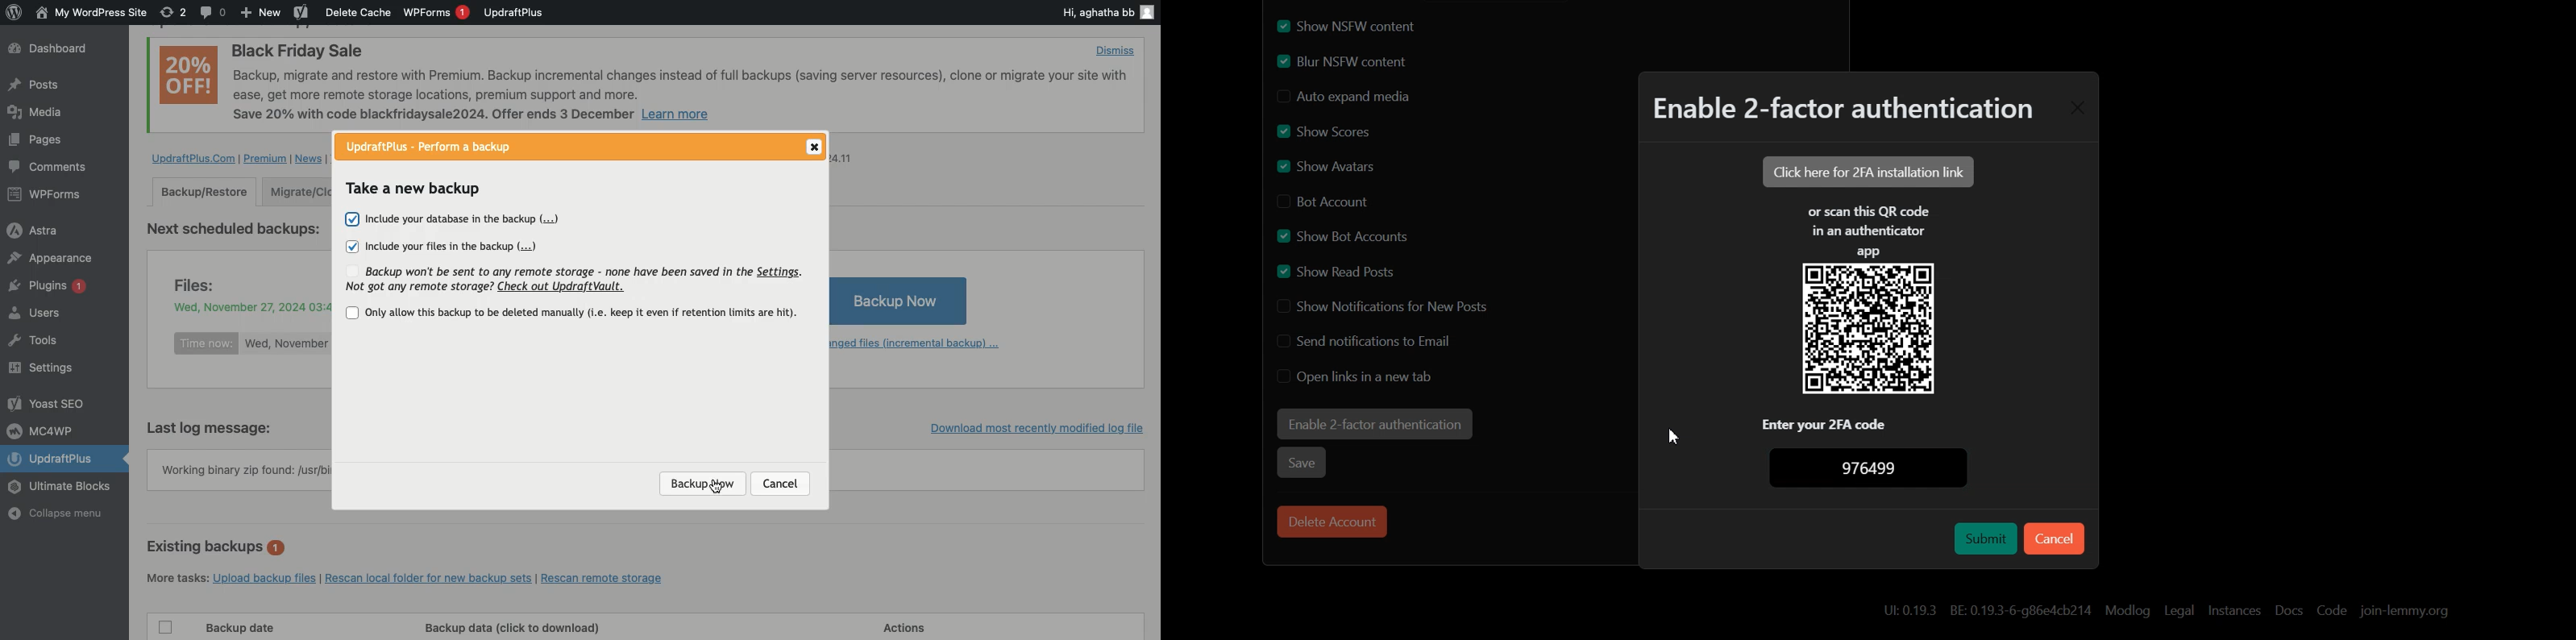  I want to click on Migrate clone, so click(297, 193).